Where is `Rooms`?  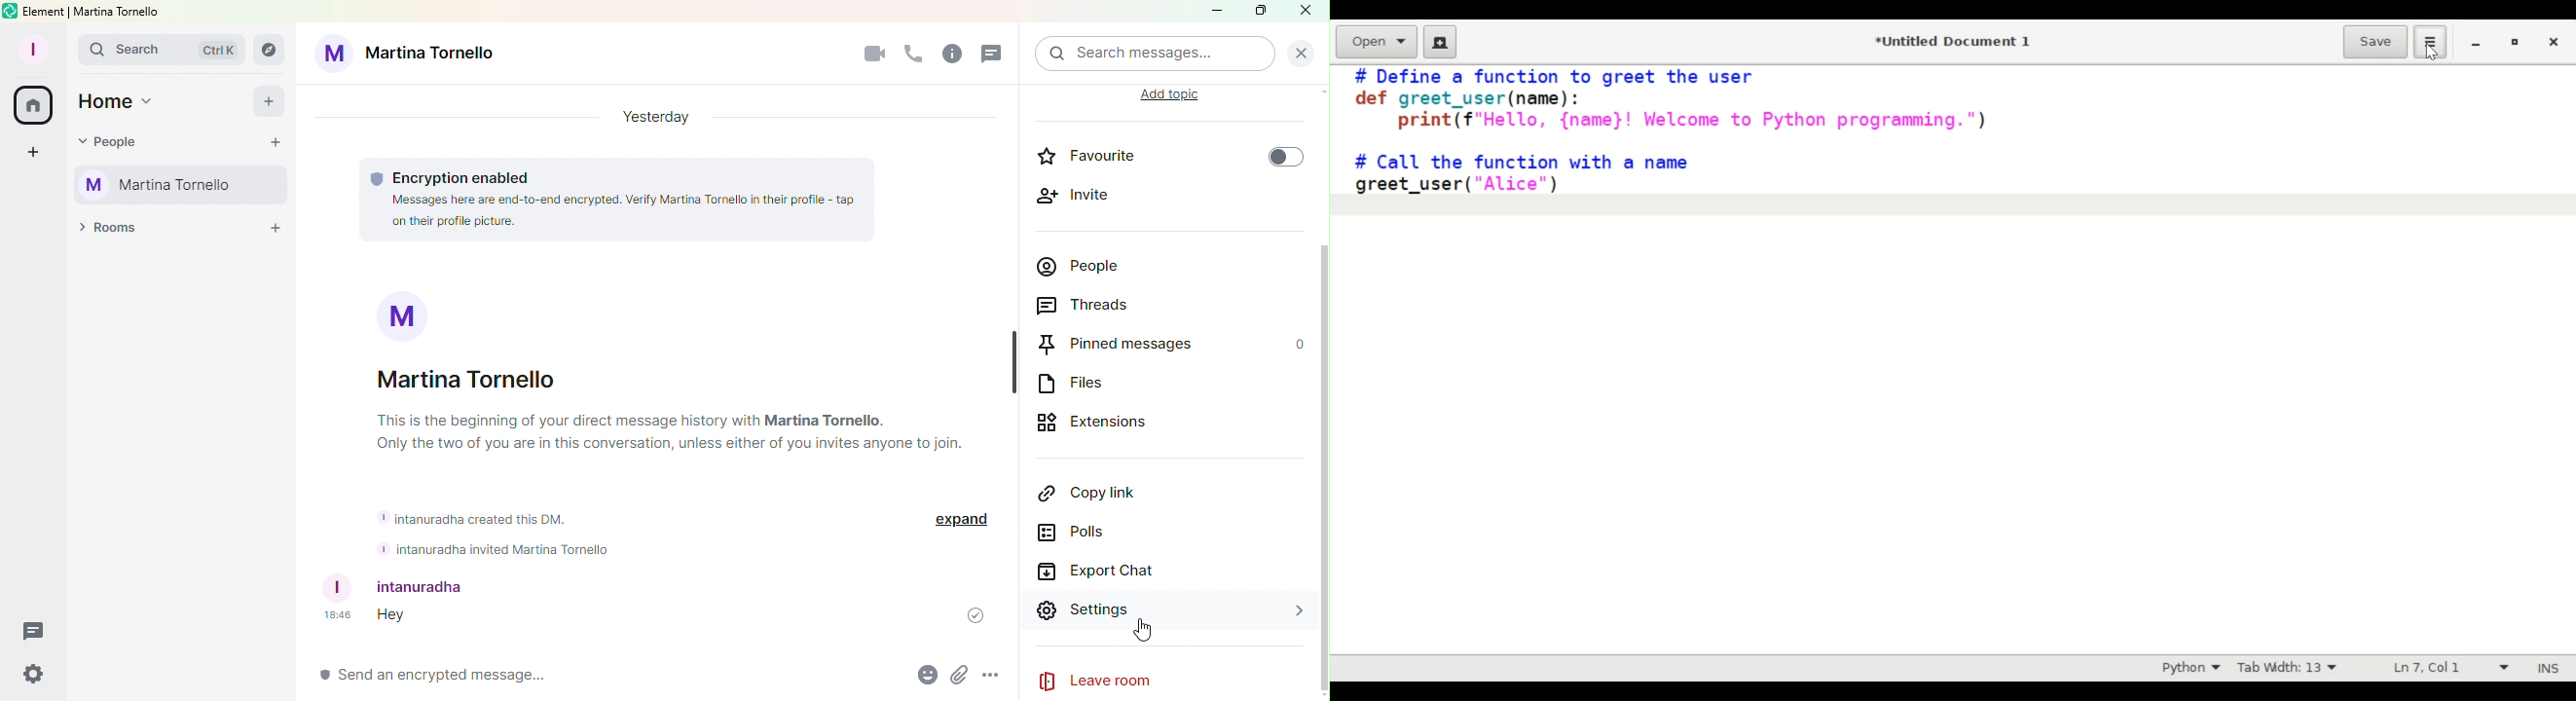 Rooms is located at coordinates (105, 229).